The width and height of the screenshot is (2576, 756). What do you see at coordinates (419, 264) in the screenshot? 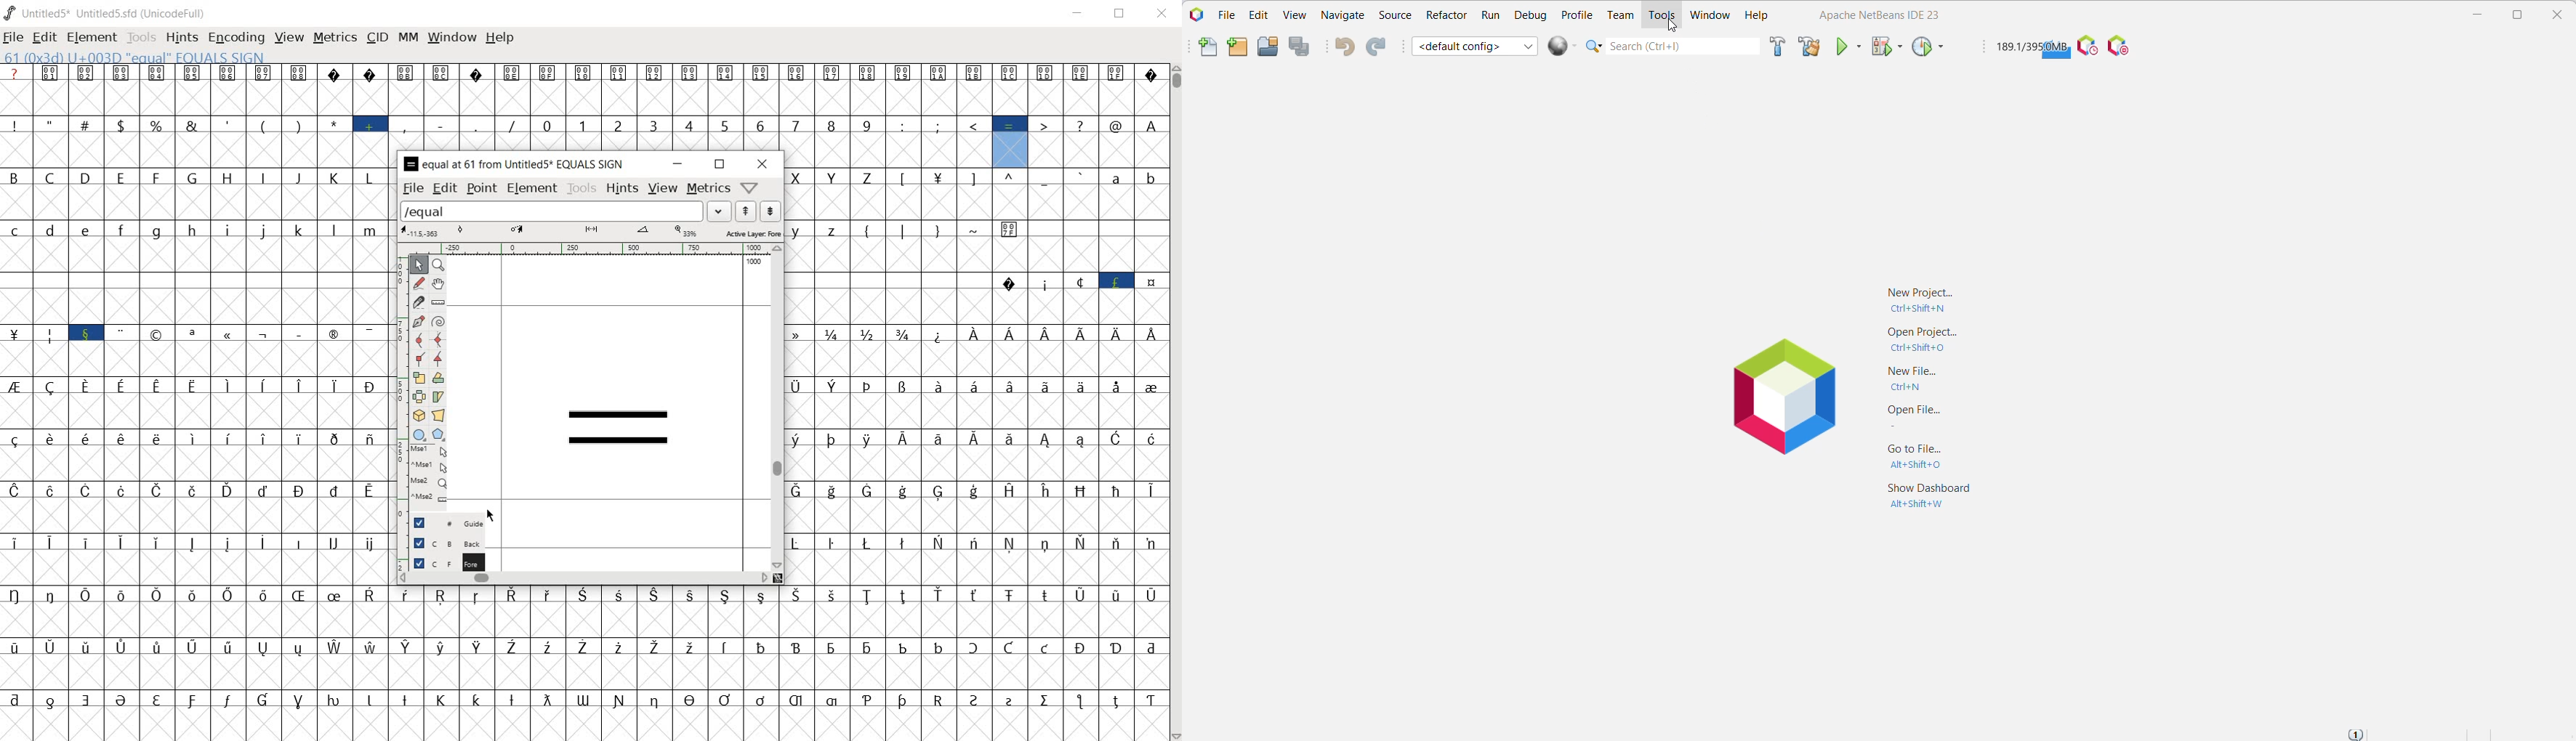
I see `POINTER` at bounding box center [419, 264].